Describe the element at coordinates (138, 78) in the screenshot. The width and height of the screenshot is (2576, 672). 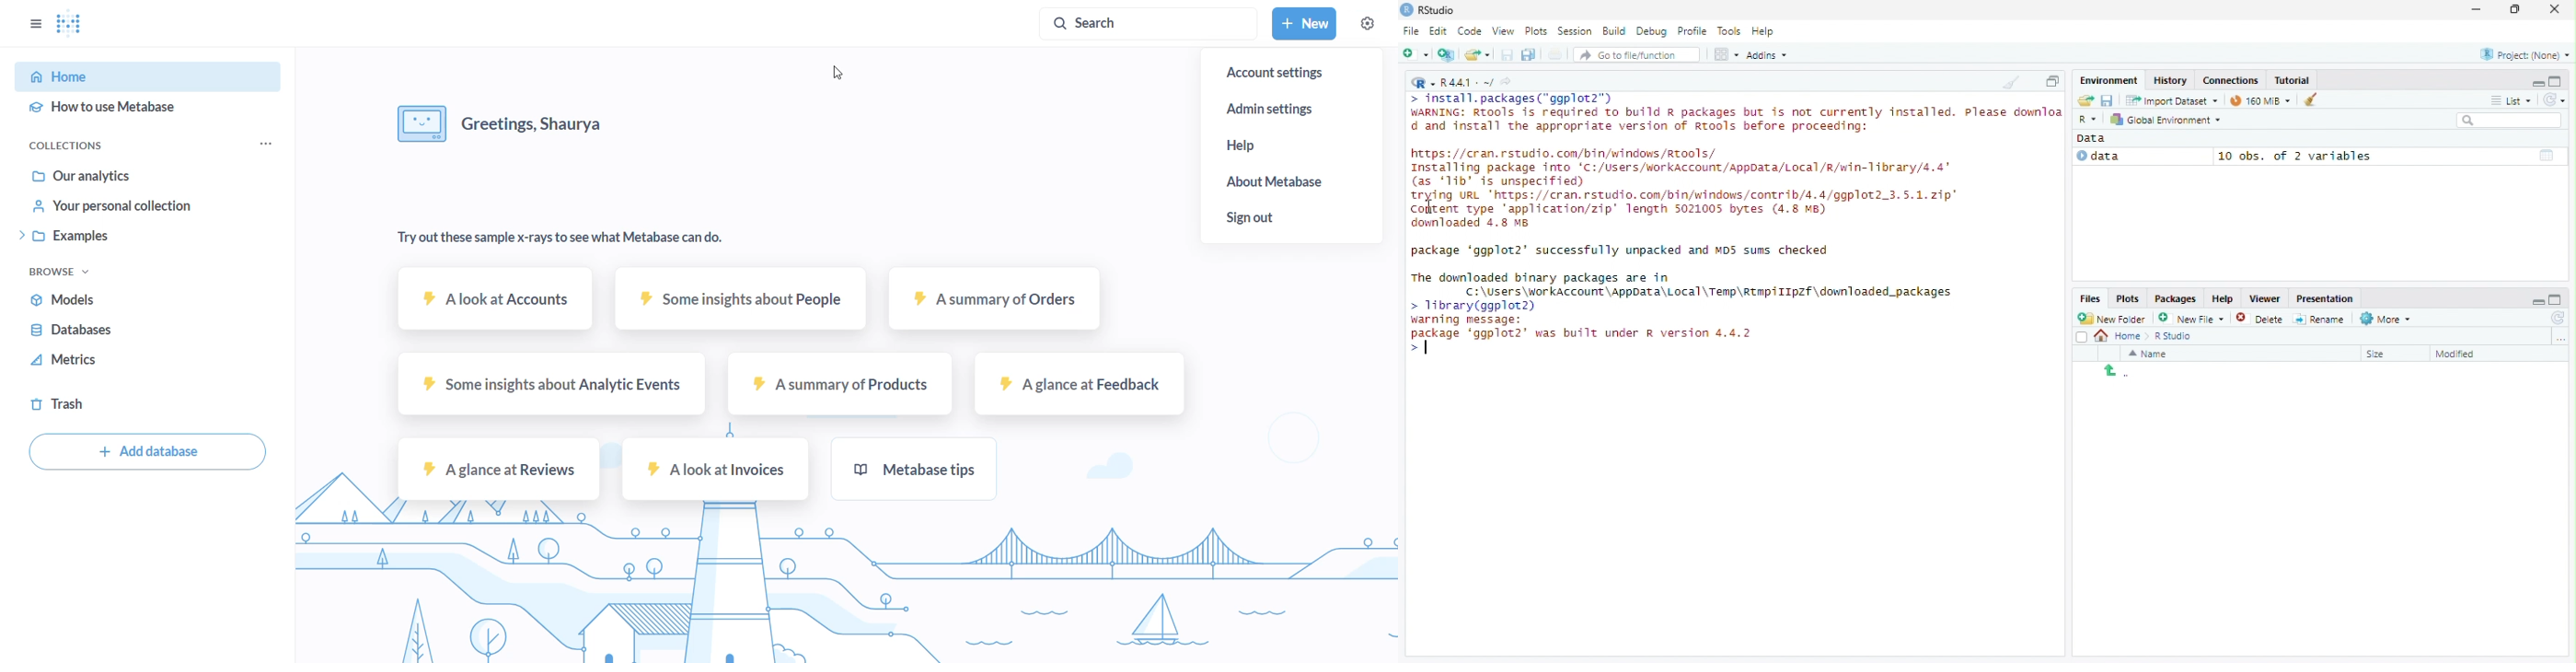
I see `HOME ` at that location.